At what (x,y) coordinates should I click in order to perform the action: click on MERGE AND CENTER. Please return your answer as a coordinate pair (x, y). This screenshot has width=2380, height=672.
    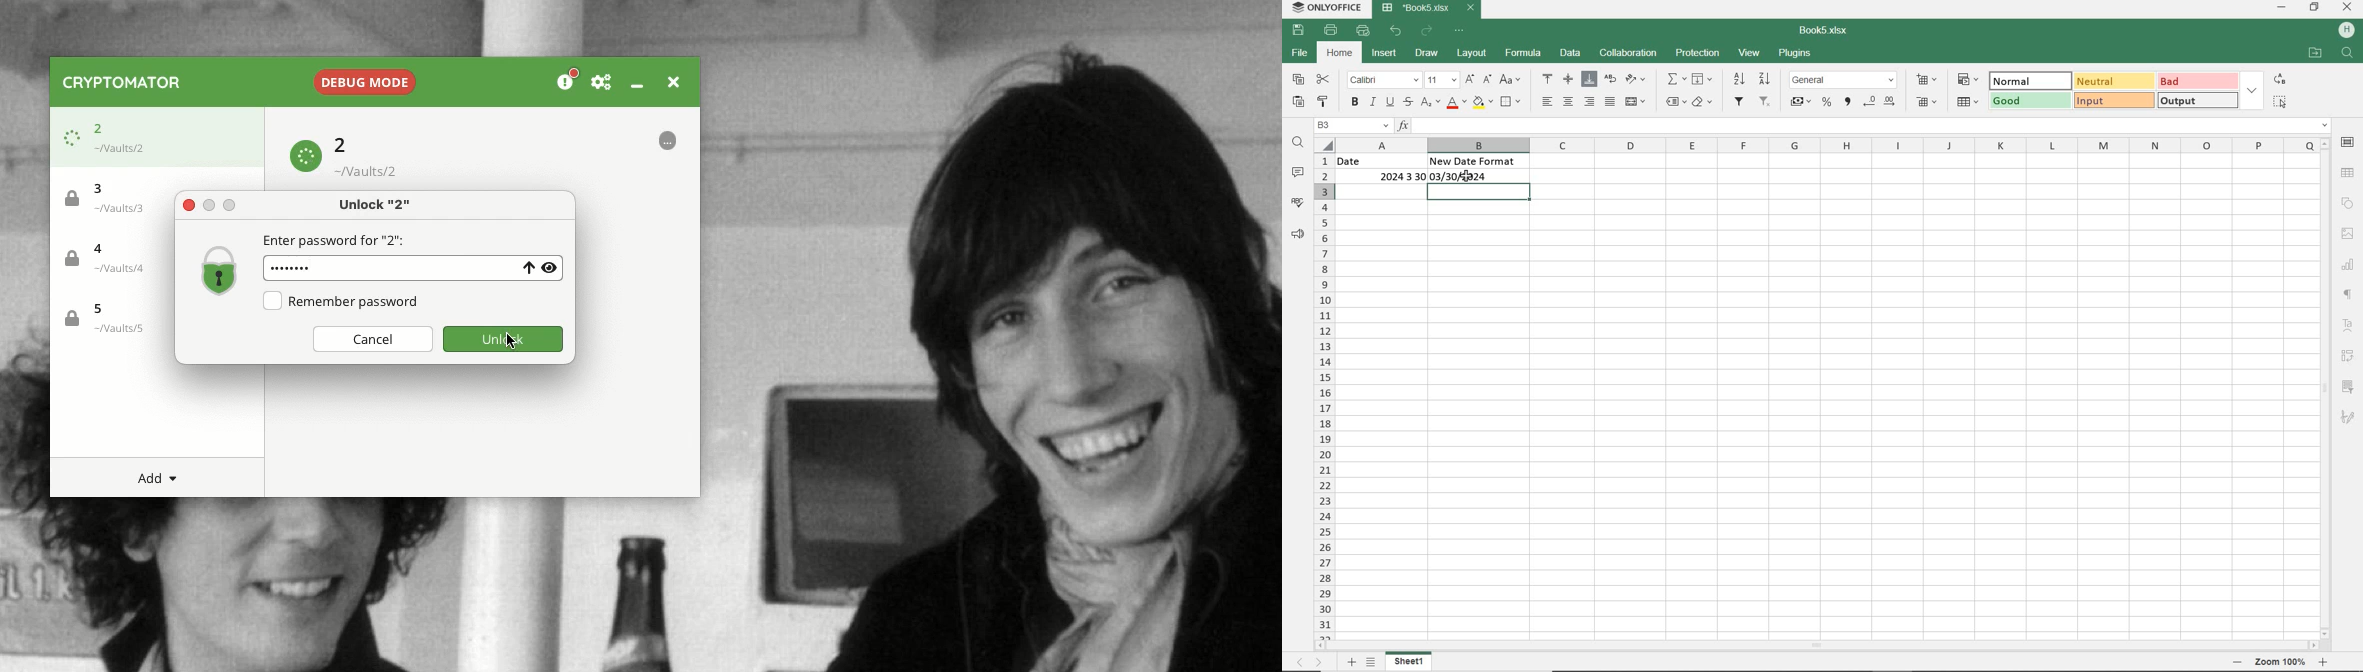
    Looking at the image, I should click on (1637, 101).